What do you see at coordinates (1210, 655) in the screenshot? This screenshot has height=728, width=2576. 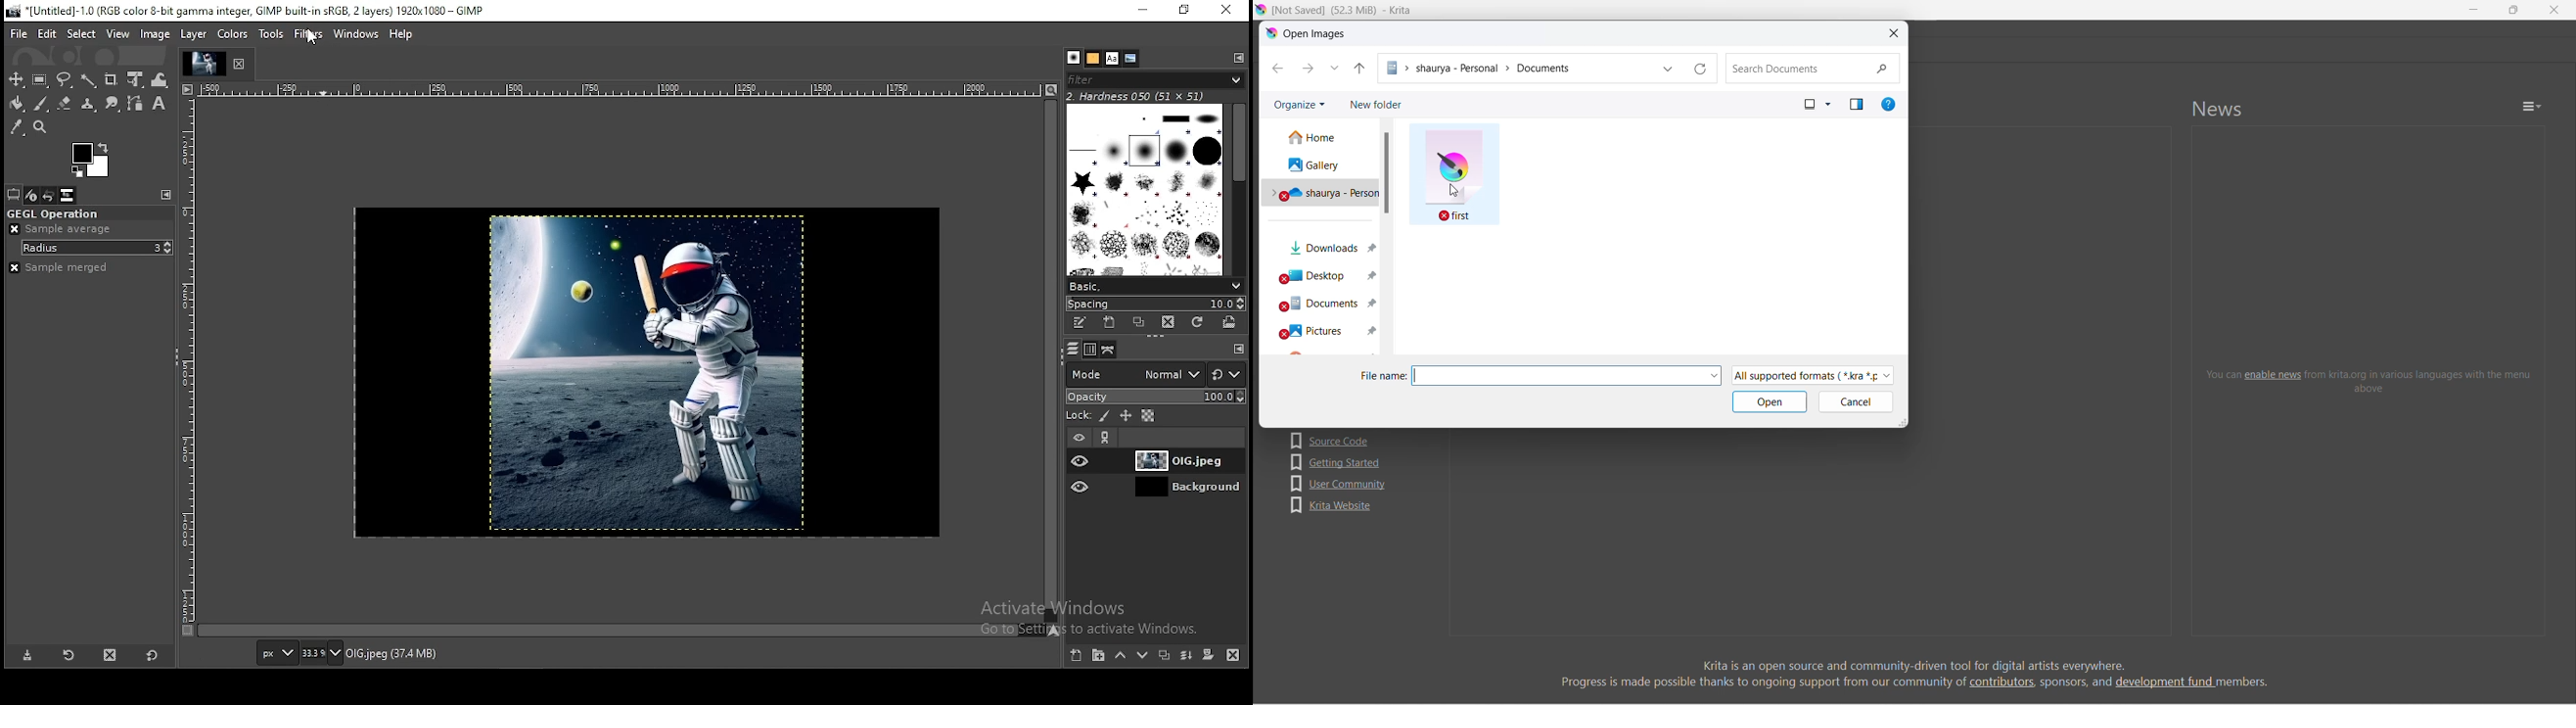 I see `add a mask that allows non-destructive editing of transperancy` at bounding box center [1210, 655].